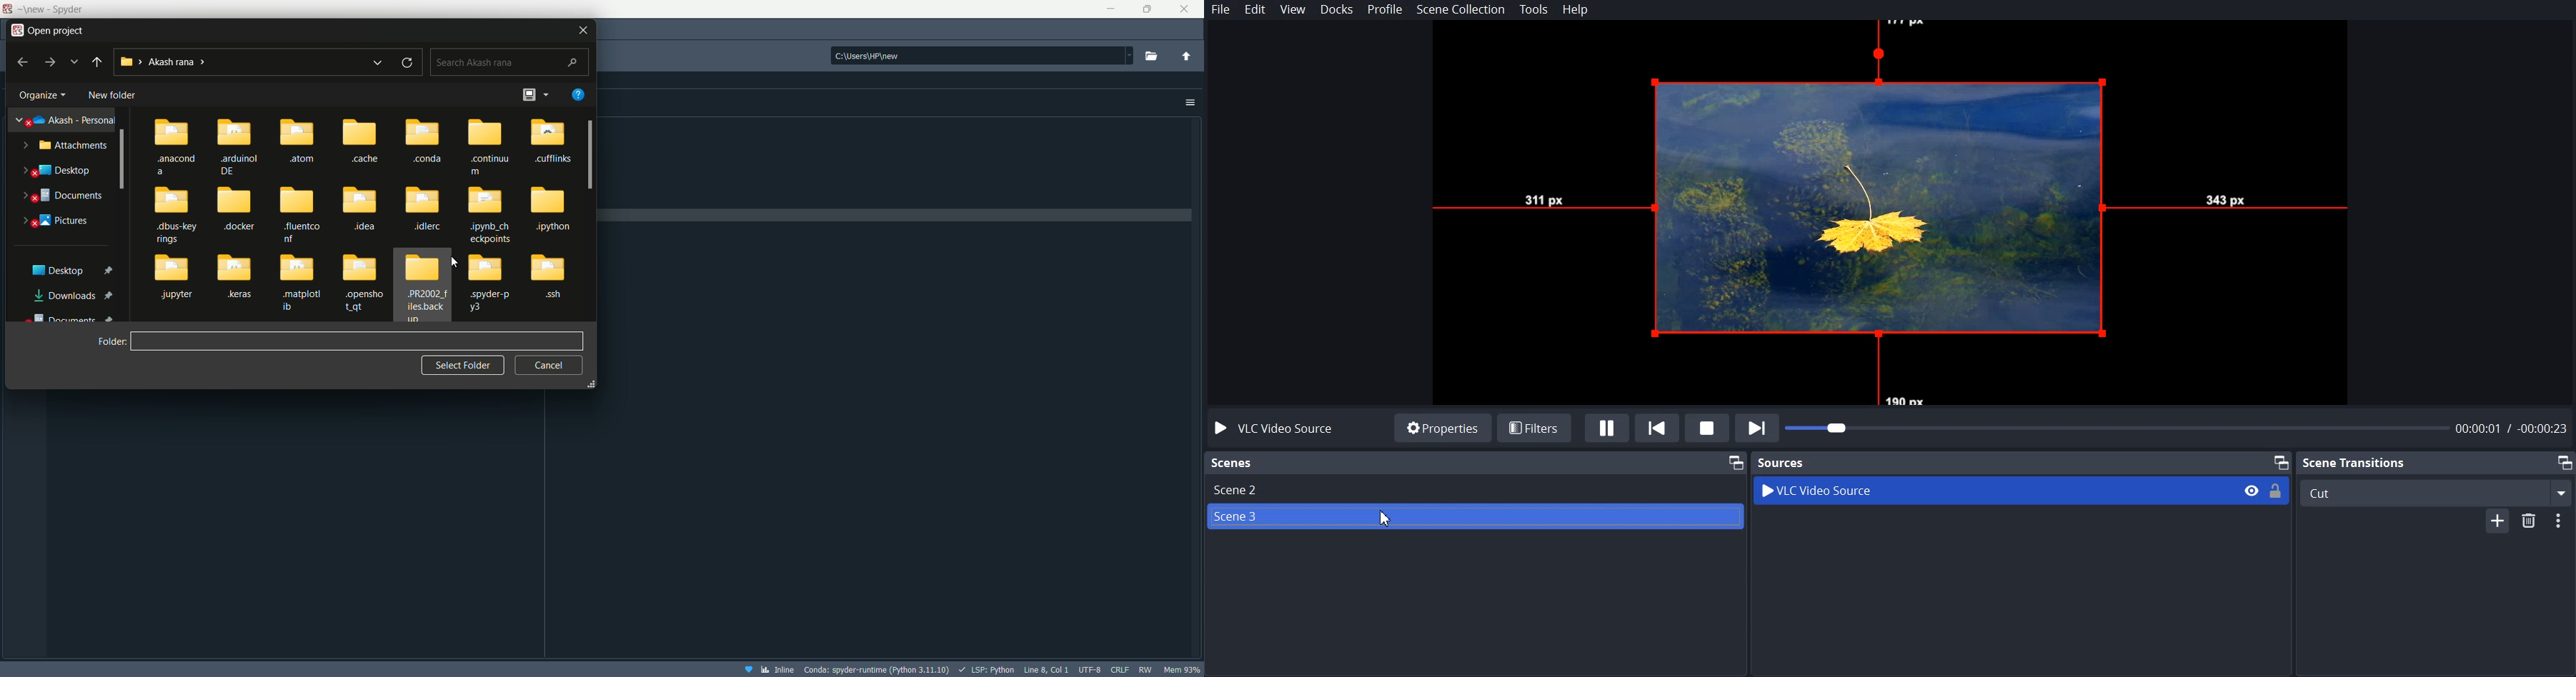  Describe the element at coordinates (549, 365) in the screenshot. I see `cancel` at that location.